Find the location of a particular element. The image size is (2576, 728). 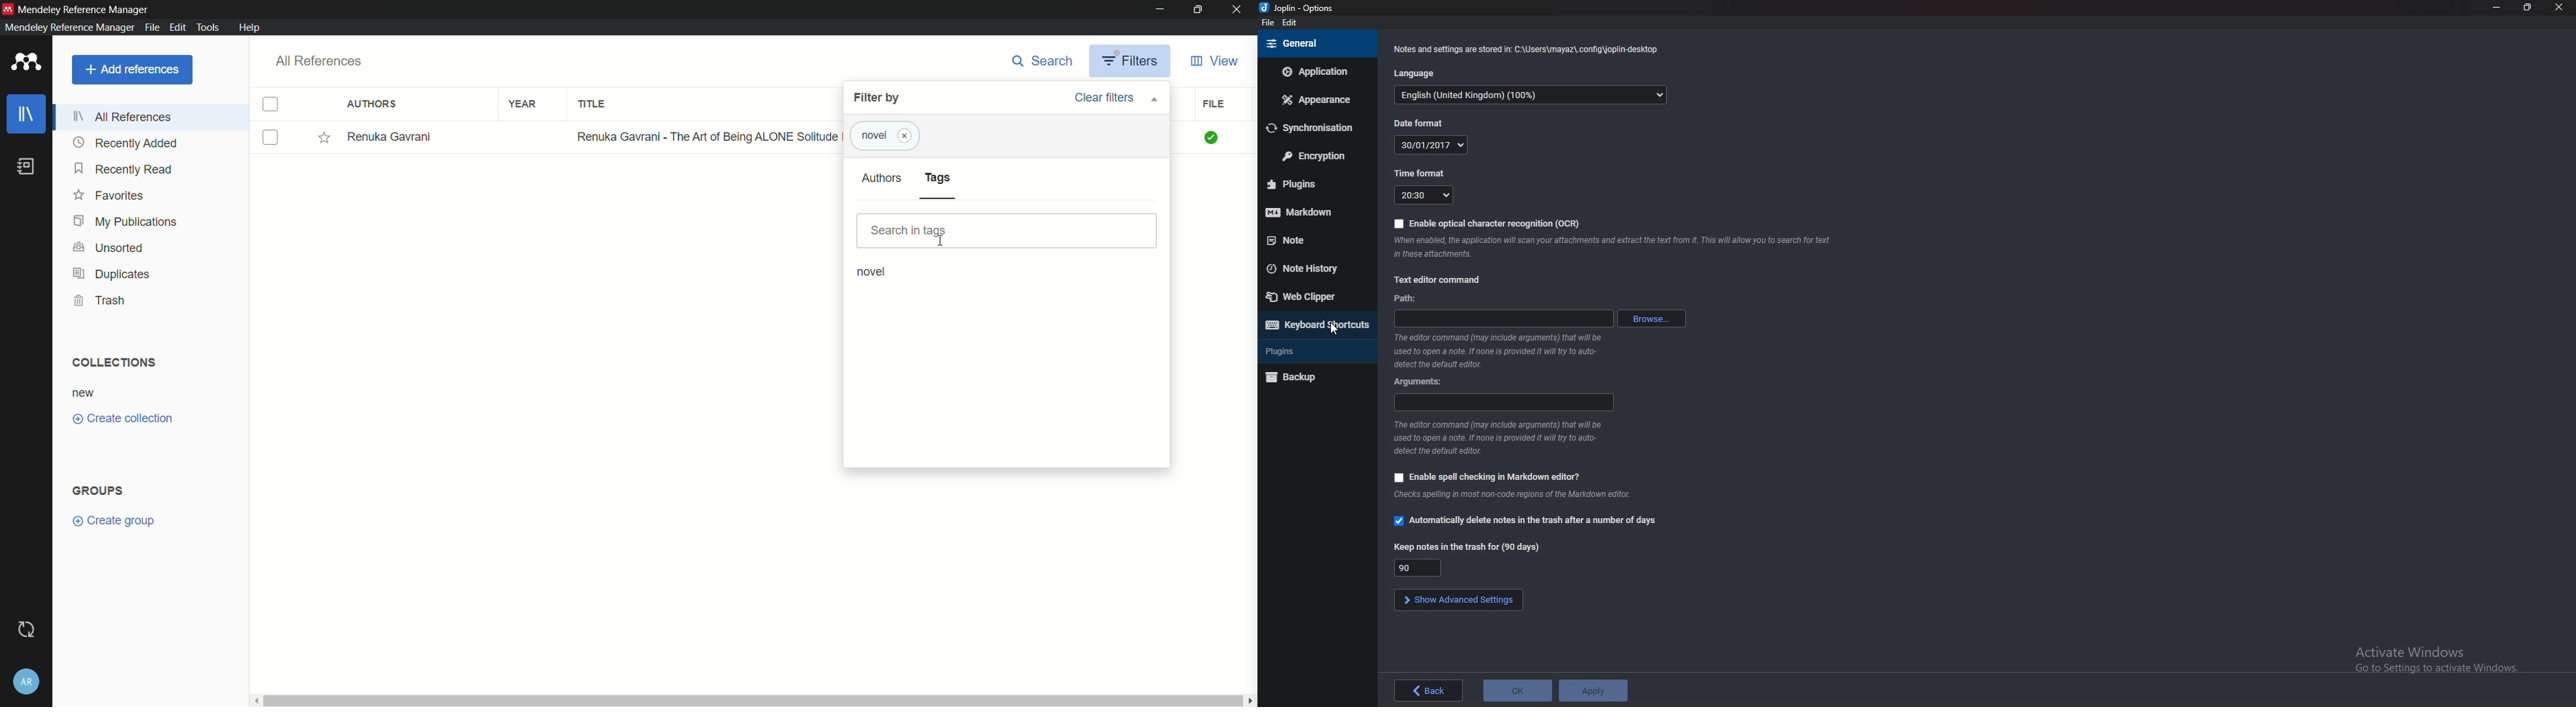

Note history is located at coordinates (1314, 268).